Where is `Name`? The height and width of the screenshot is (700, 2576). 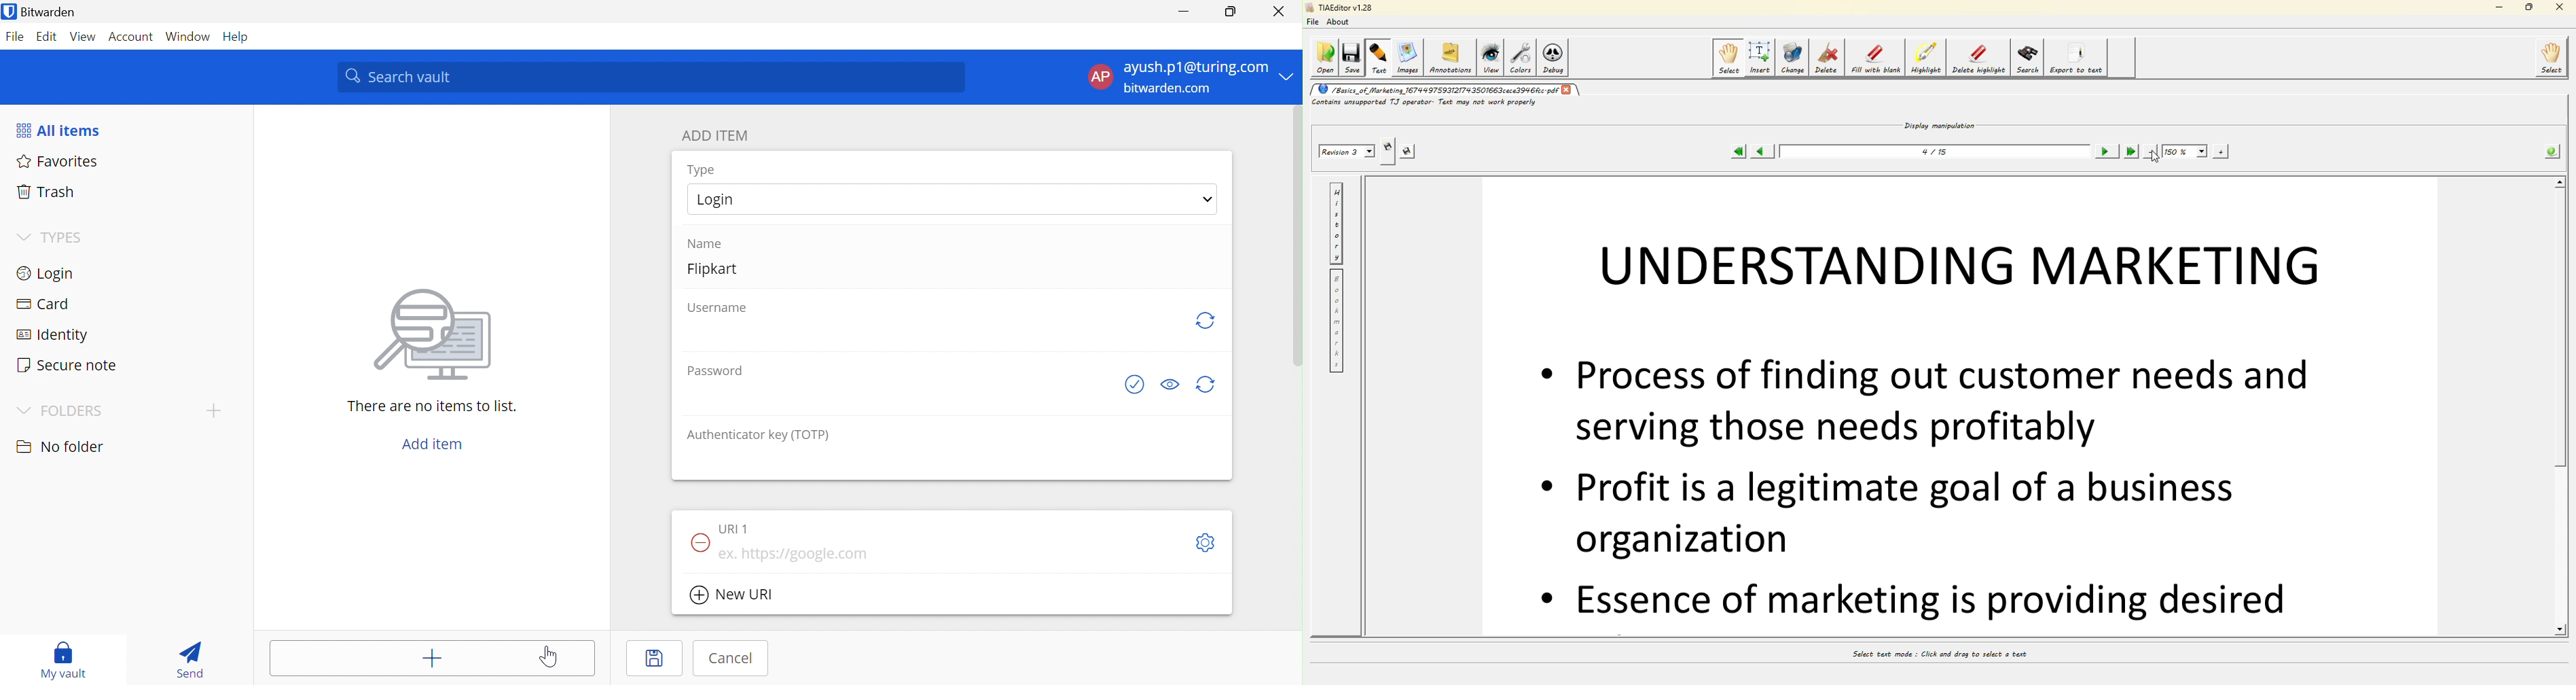 Name is located at coordinates (705, 244).